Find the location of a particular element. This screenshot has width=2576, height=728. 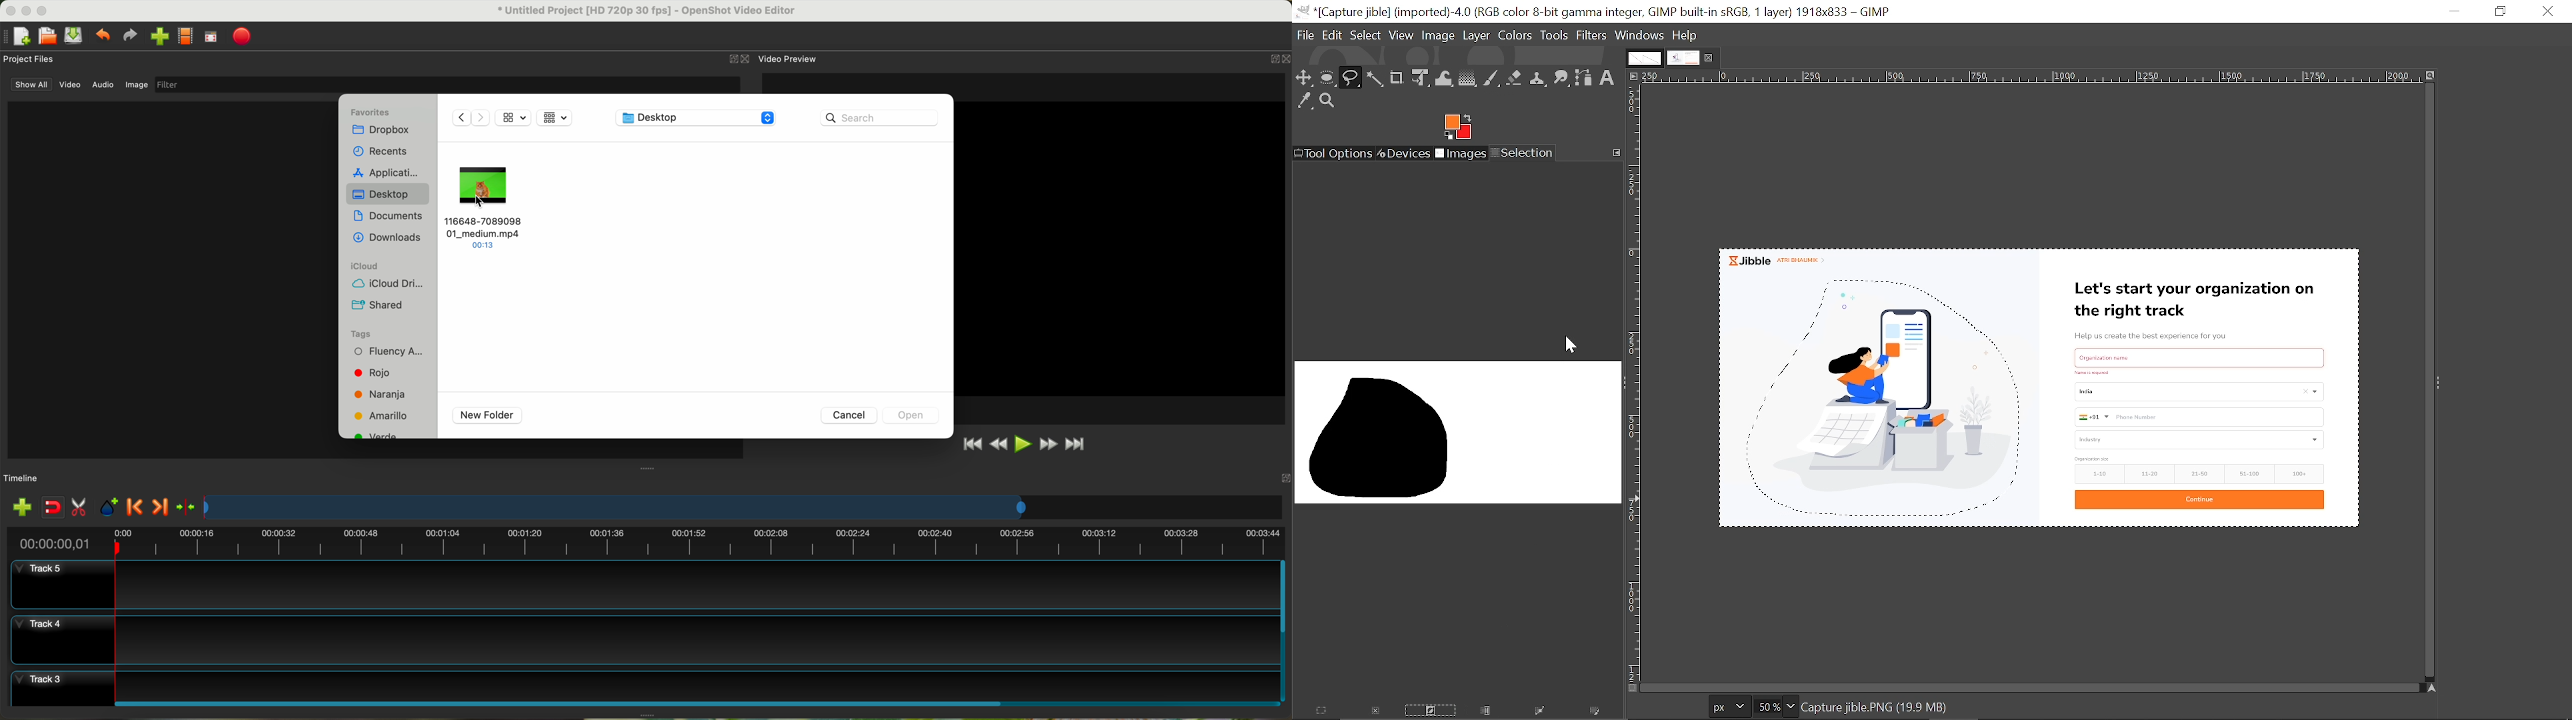

Paintbrush tool is located at coordinates (1493, 80).